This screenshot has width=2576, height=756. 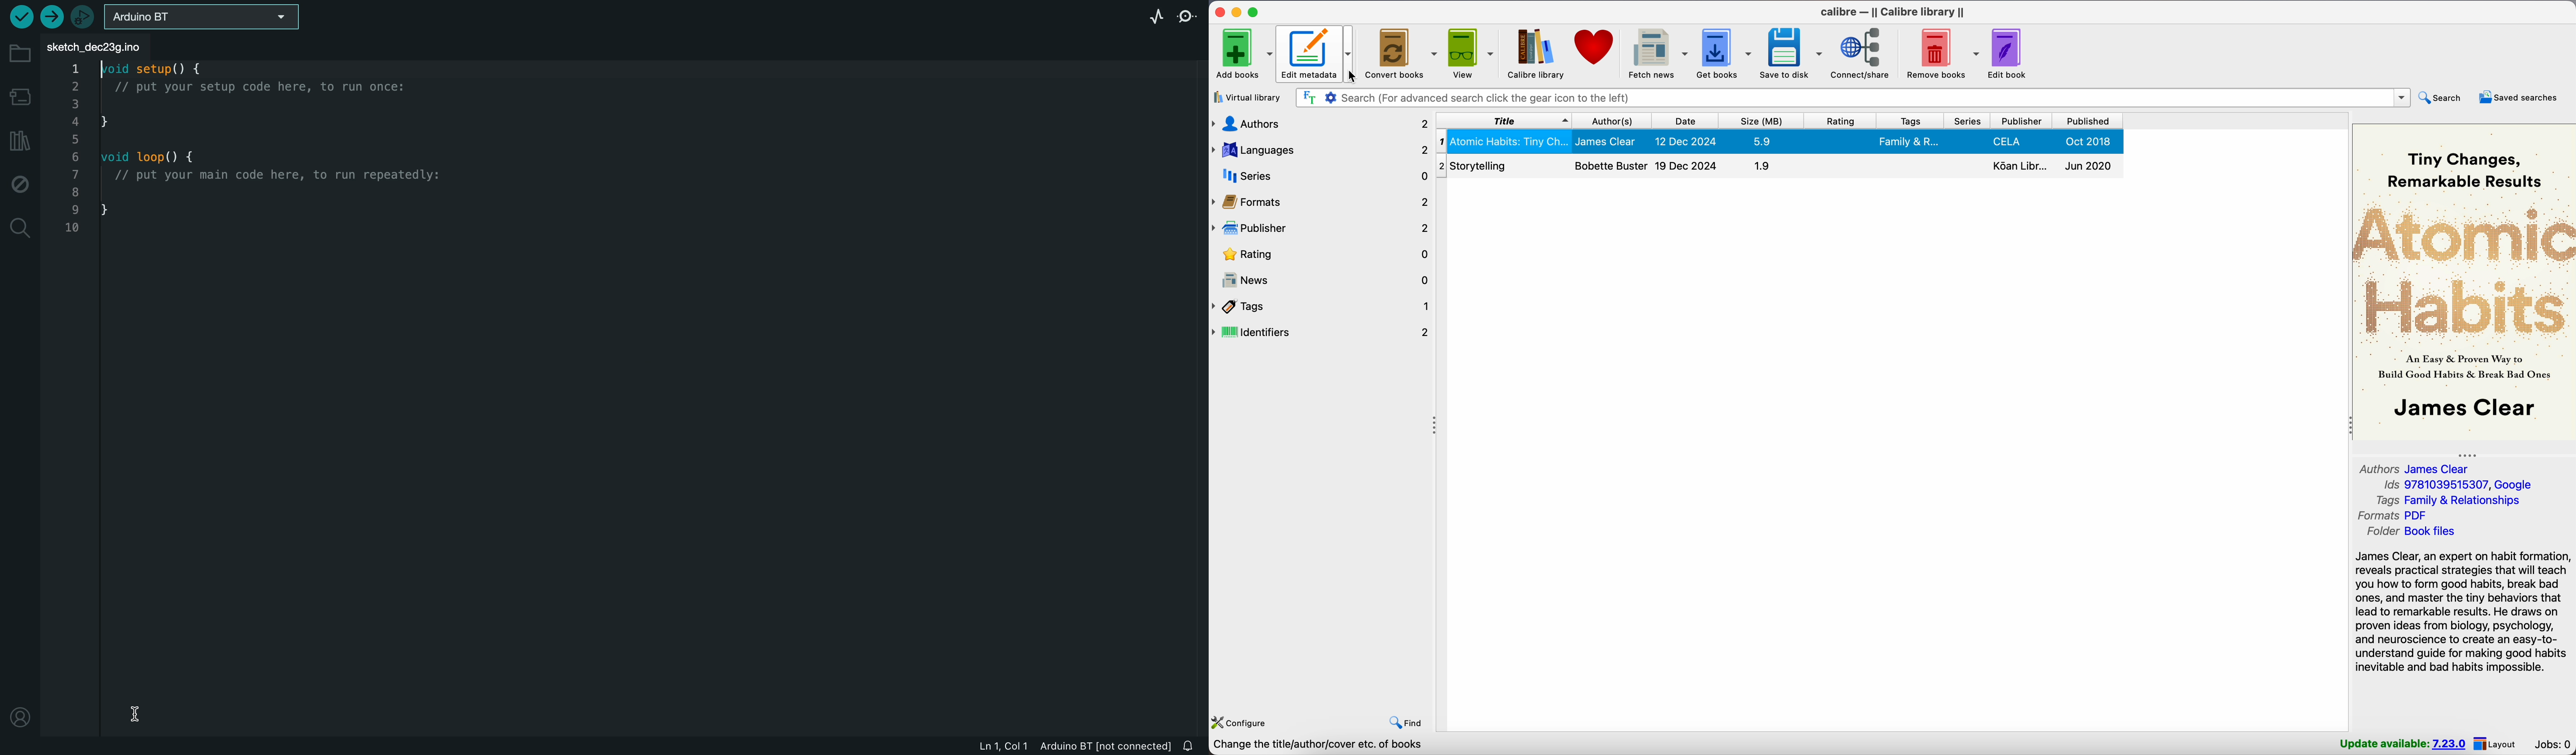 What do you see at coordinates (2496, 744) in the screenshot?
I see `layout` at bounding box center [2496, 744].